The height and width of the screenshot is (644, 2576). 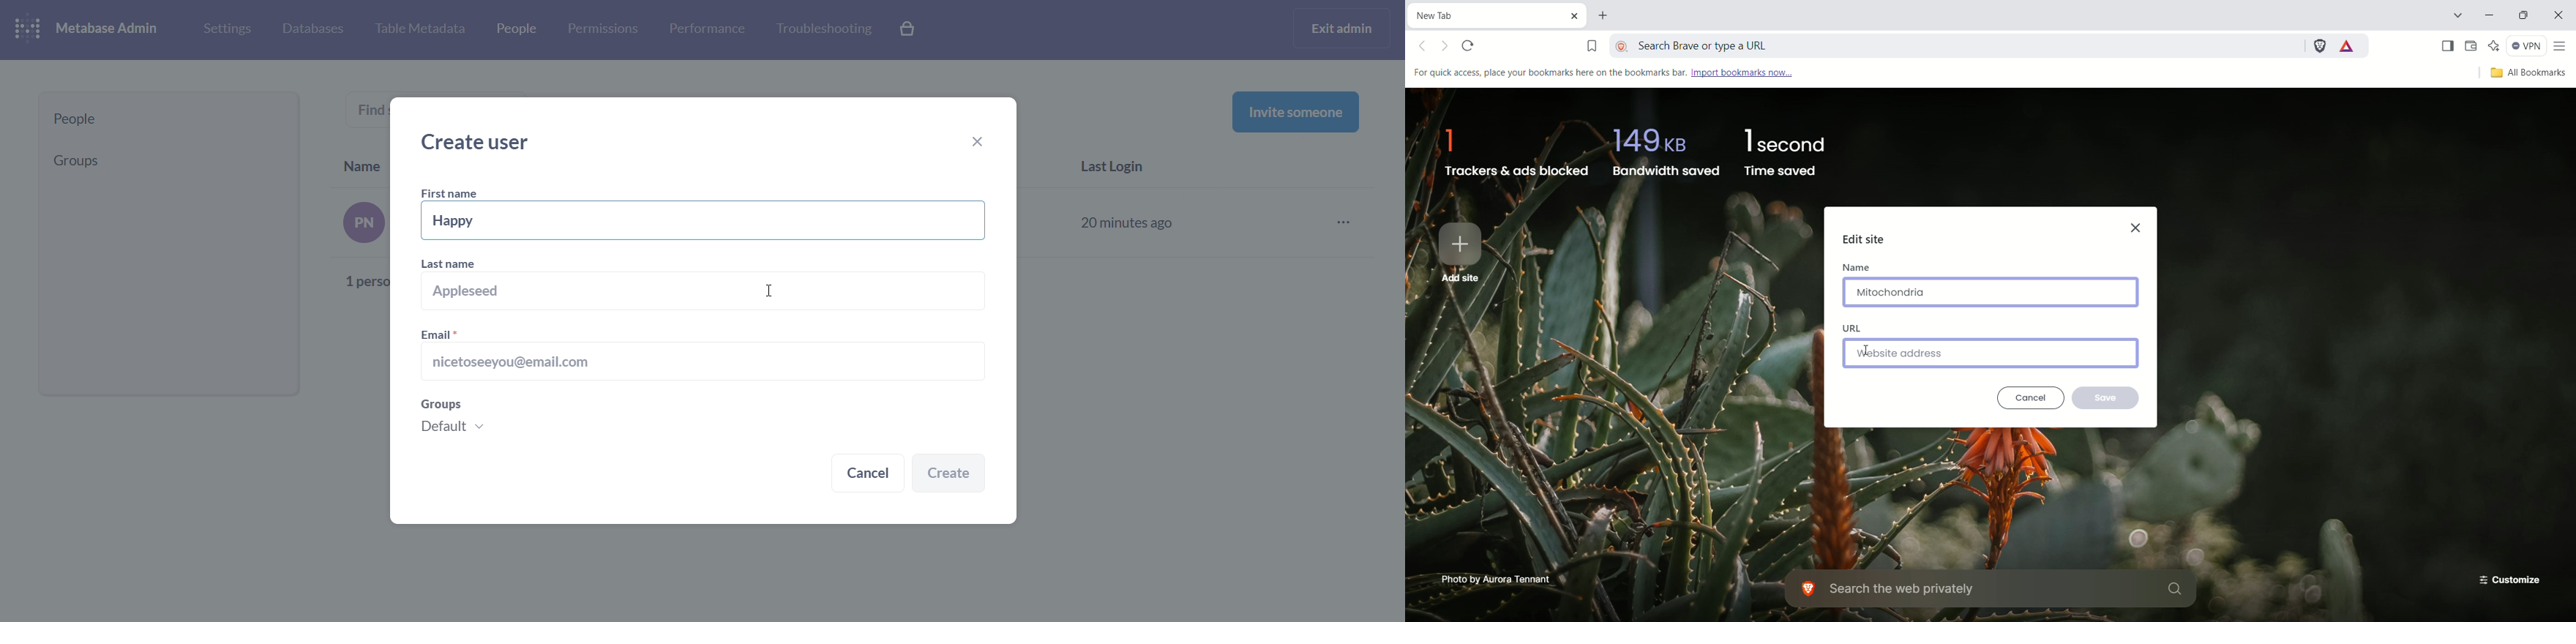 What do you see at coordinates (1992, 292) in the screenshot?
I see `mitochondria` at bounding box center [1992, 292].